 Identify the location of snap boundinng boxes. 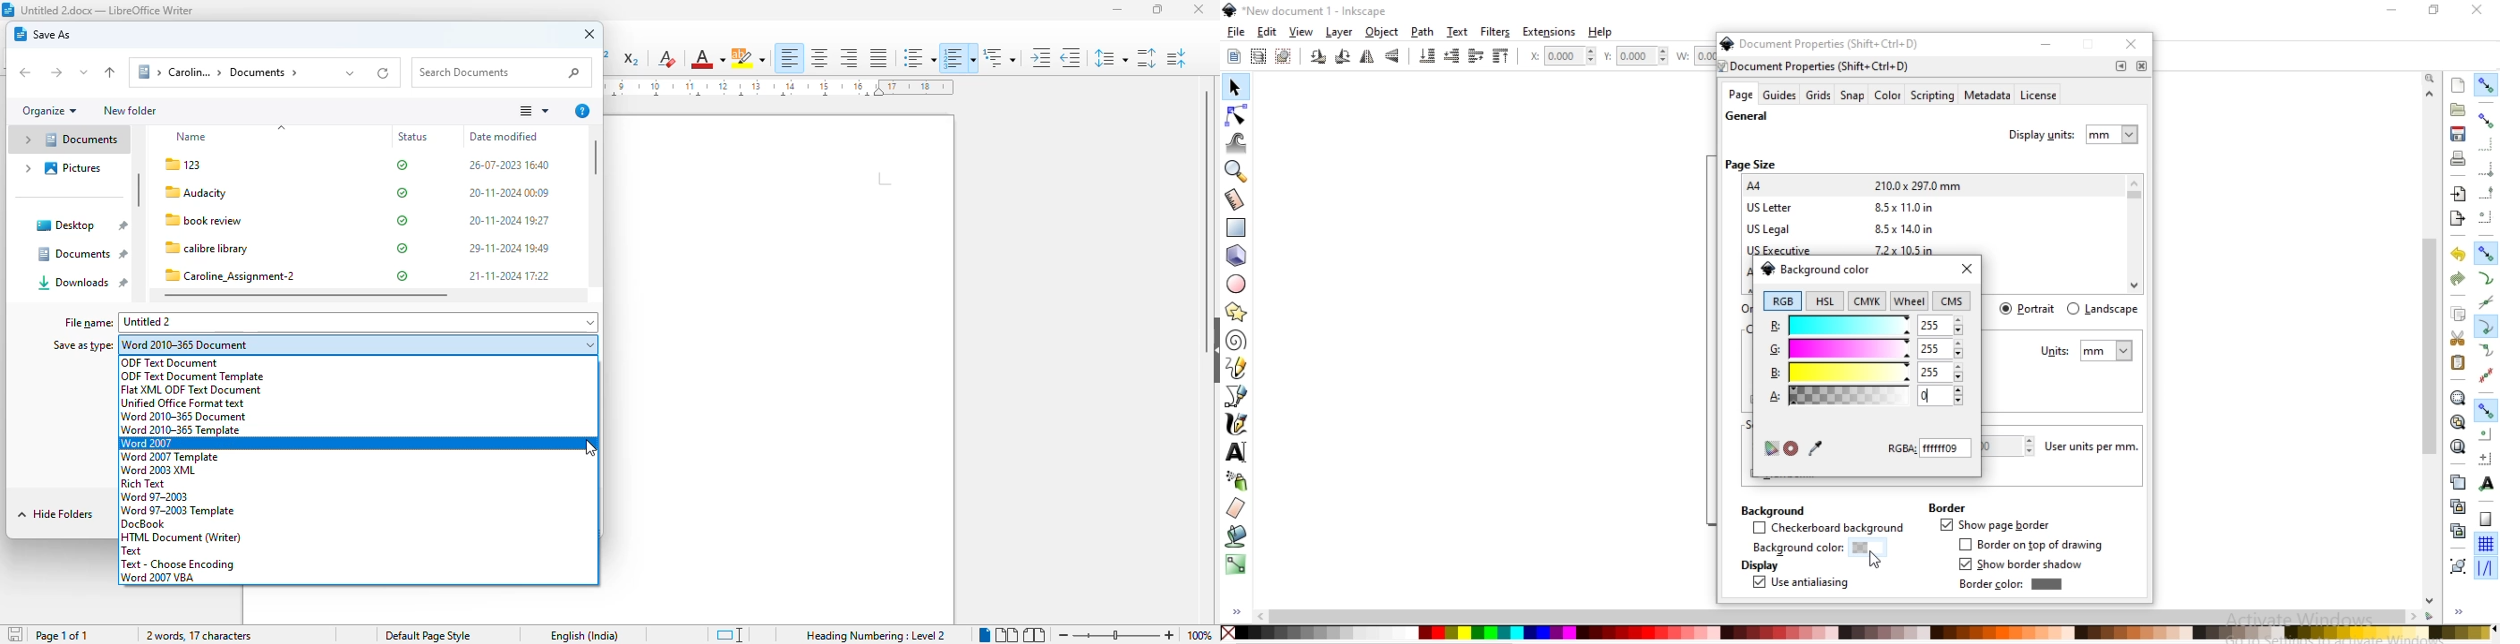
(2485, 121).